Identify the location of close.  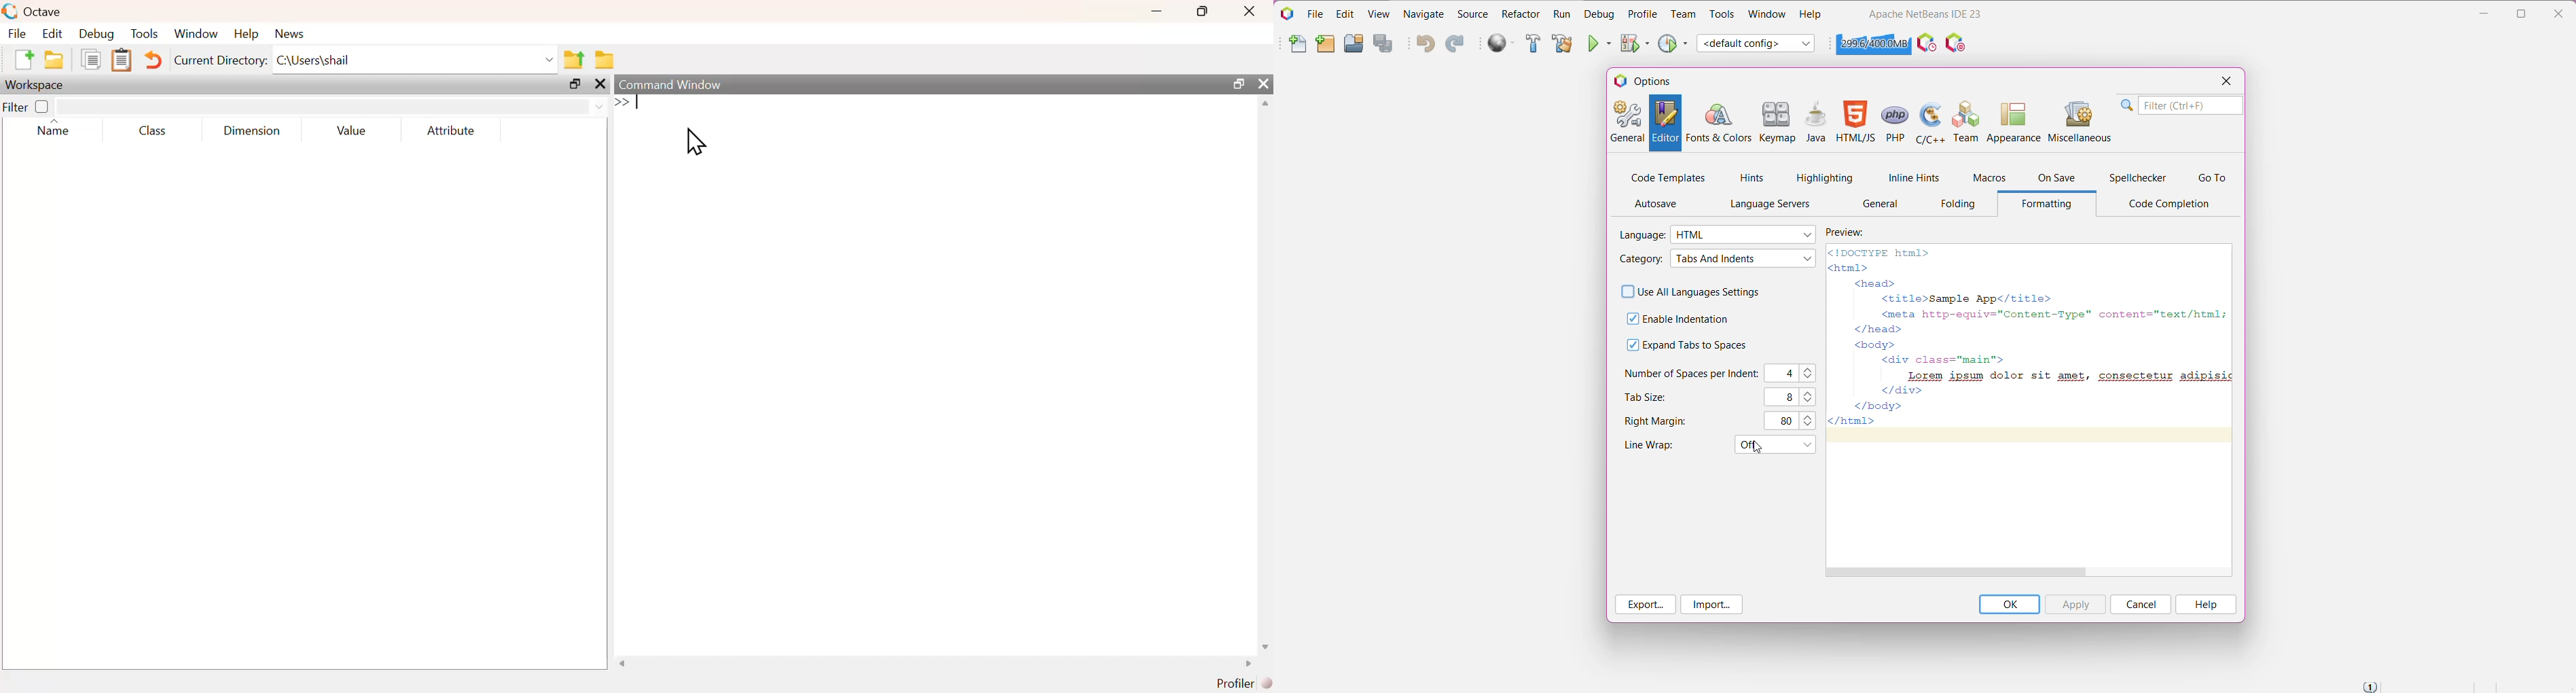
(600, 85).